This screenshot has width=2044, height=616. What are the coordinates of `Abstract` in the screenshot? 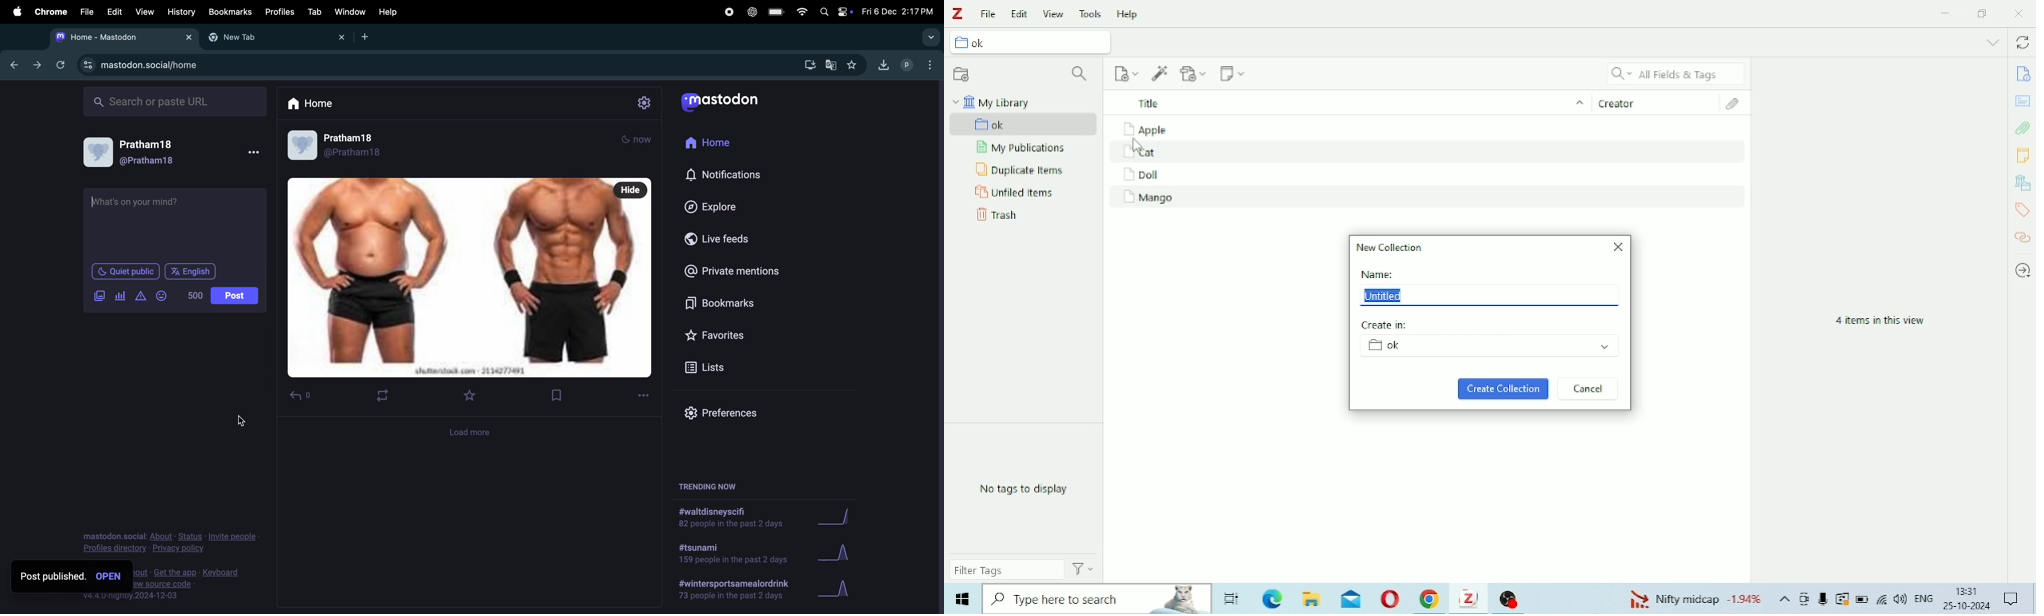 It's located at (2022, 101).